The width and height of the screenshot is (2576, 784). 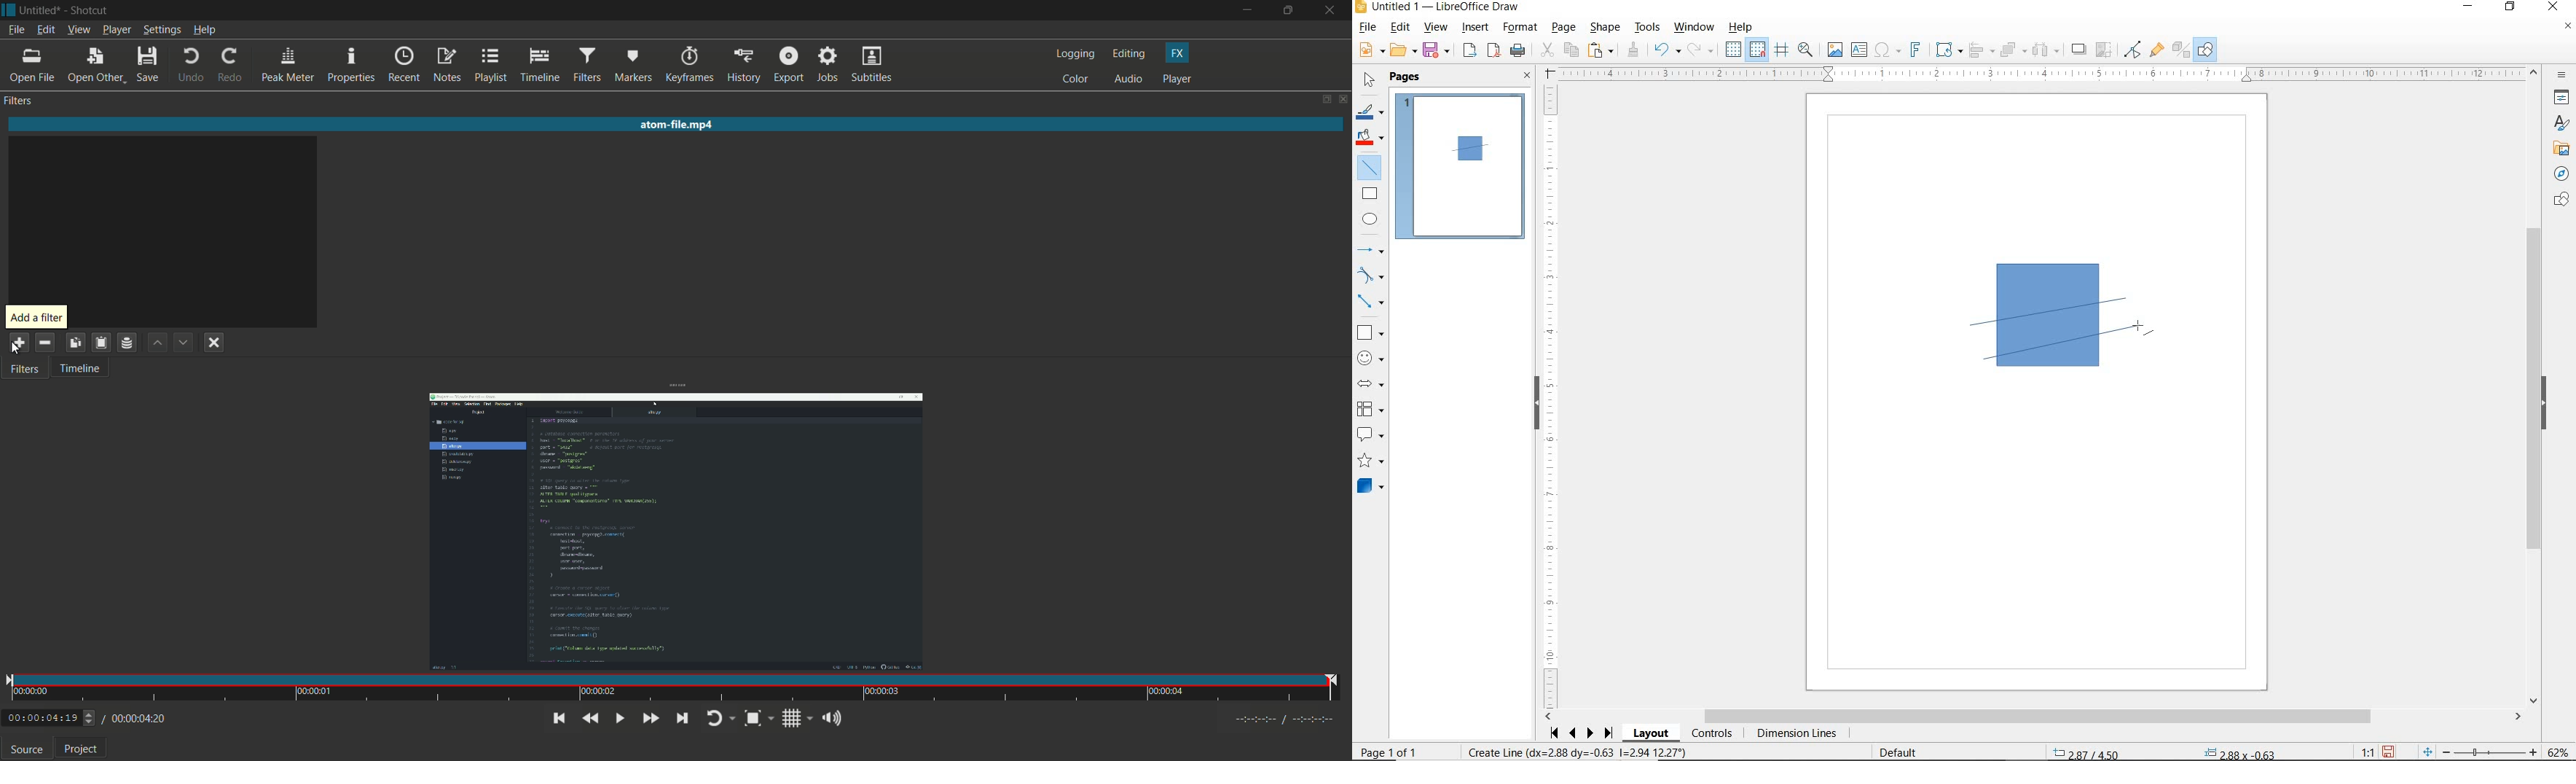 I want to click on subtitles, so click(x=871, y=66).